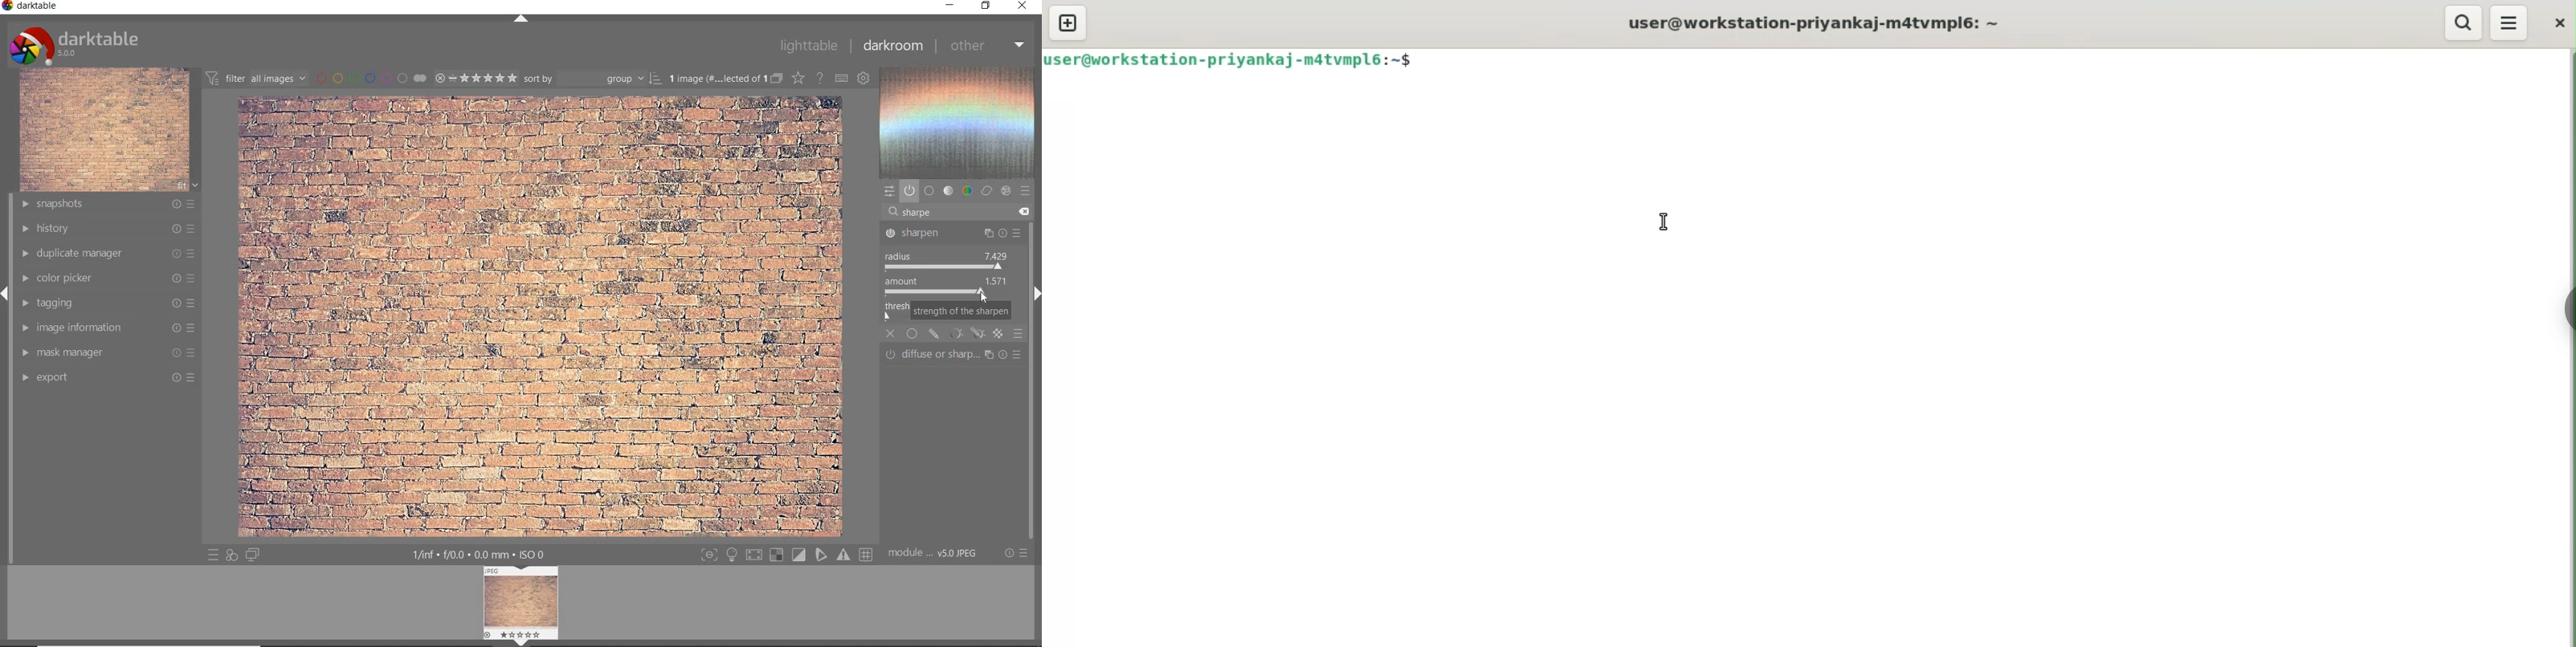 The image size is (2576, 672). I want to click on DELETED, so click(1026, 212).